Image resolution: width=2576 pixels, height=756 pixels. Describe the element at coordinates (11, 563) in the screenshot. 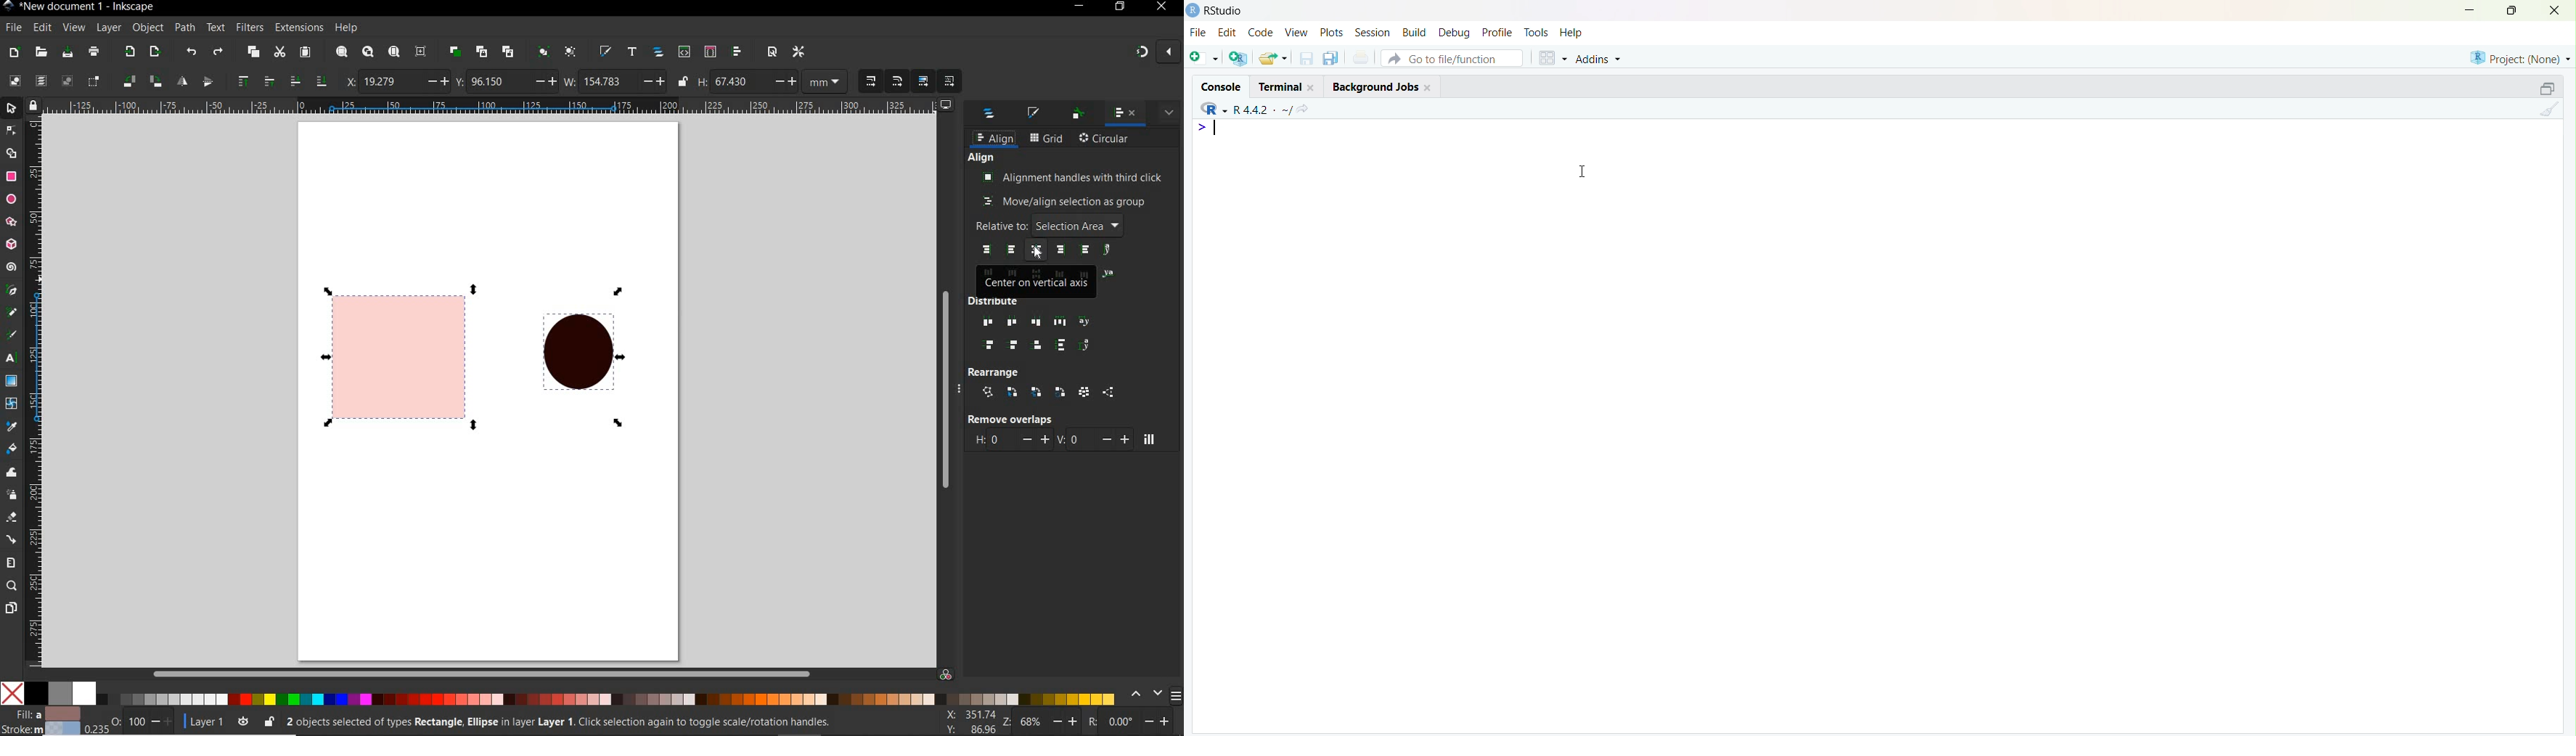

I see `measure tool` at that location.